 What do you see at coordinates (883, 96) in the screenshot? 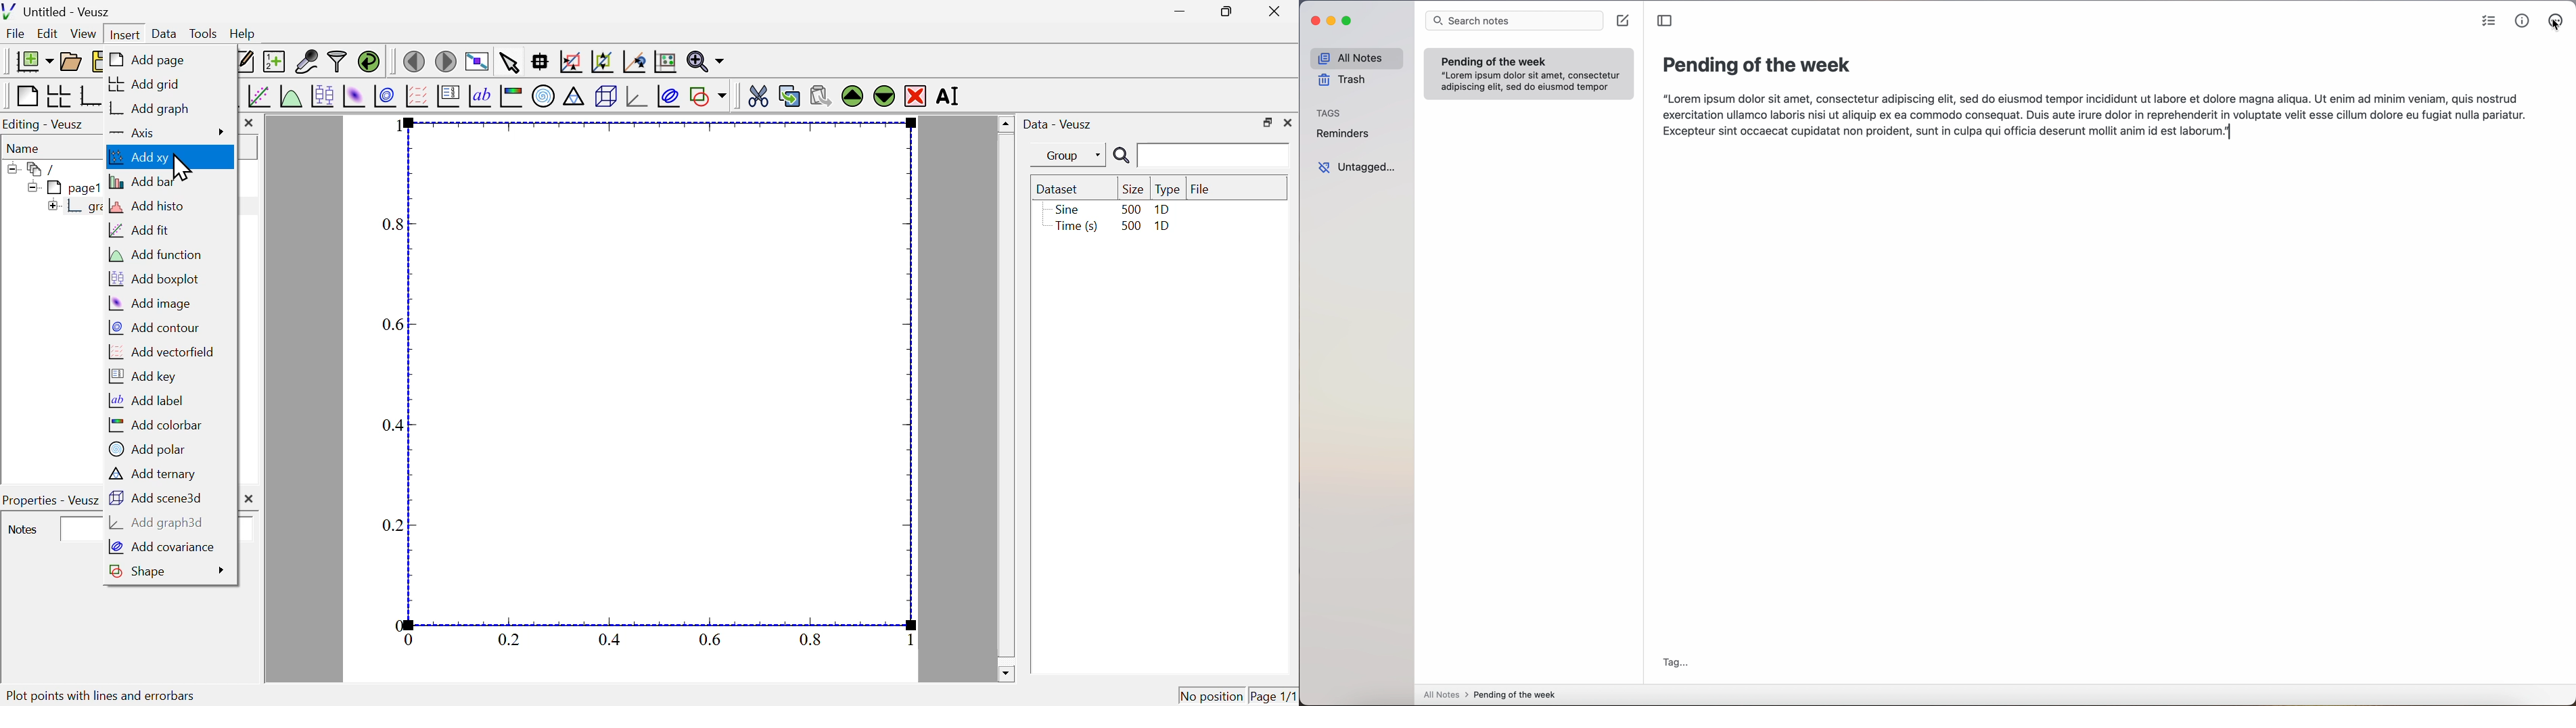
I see `move the selected widget down` at bounding box center [883, 96].